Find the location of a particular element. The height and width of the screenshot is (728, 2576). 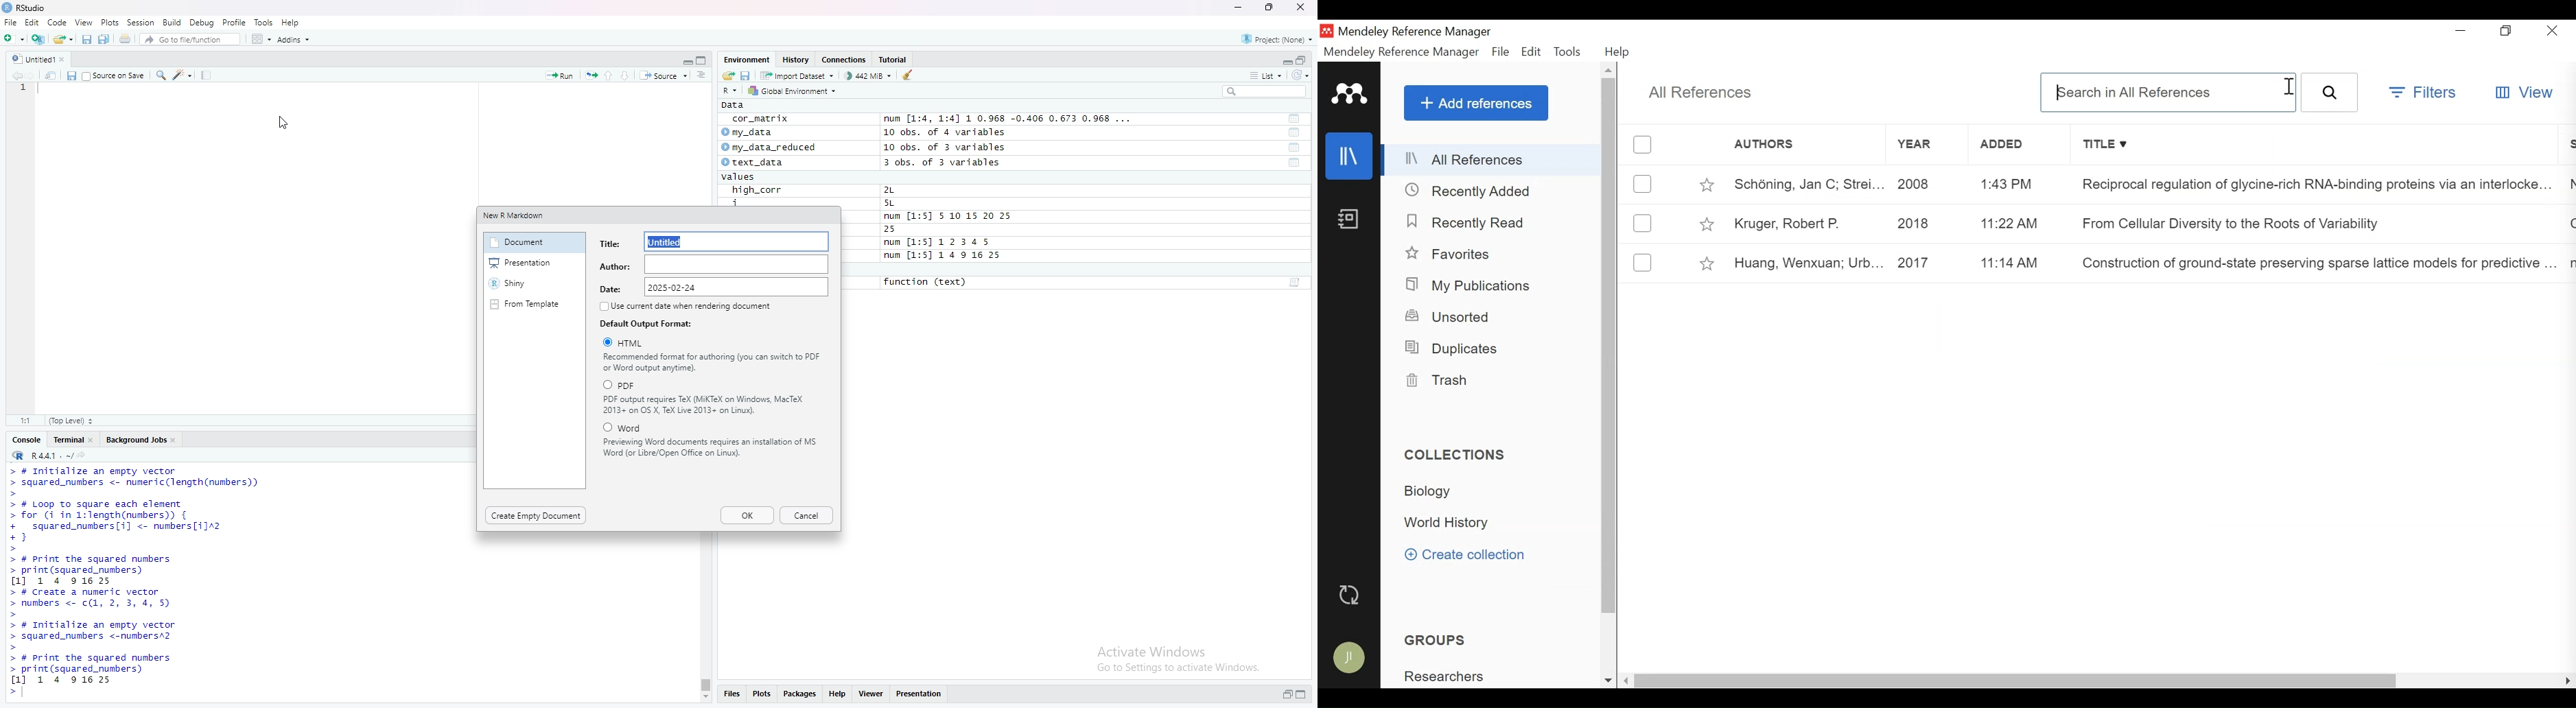

Scroll Right is located at coordinates (2567, 680).